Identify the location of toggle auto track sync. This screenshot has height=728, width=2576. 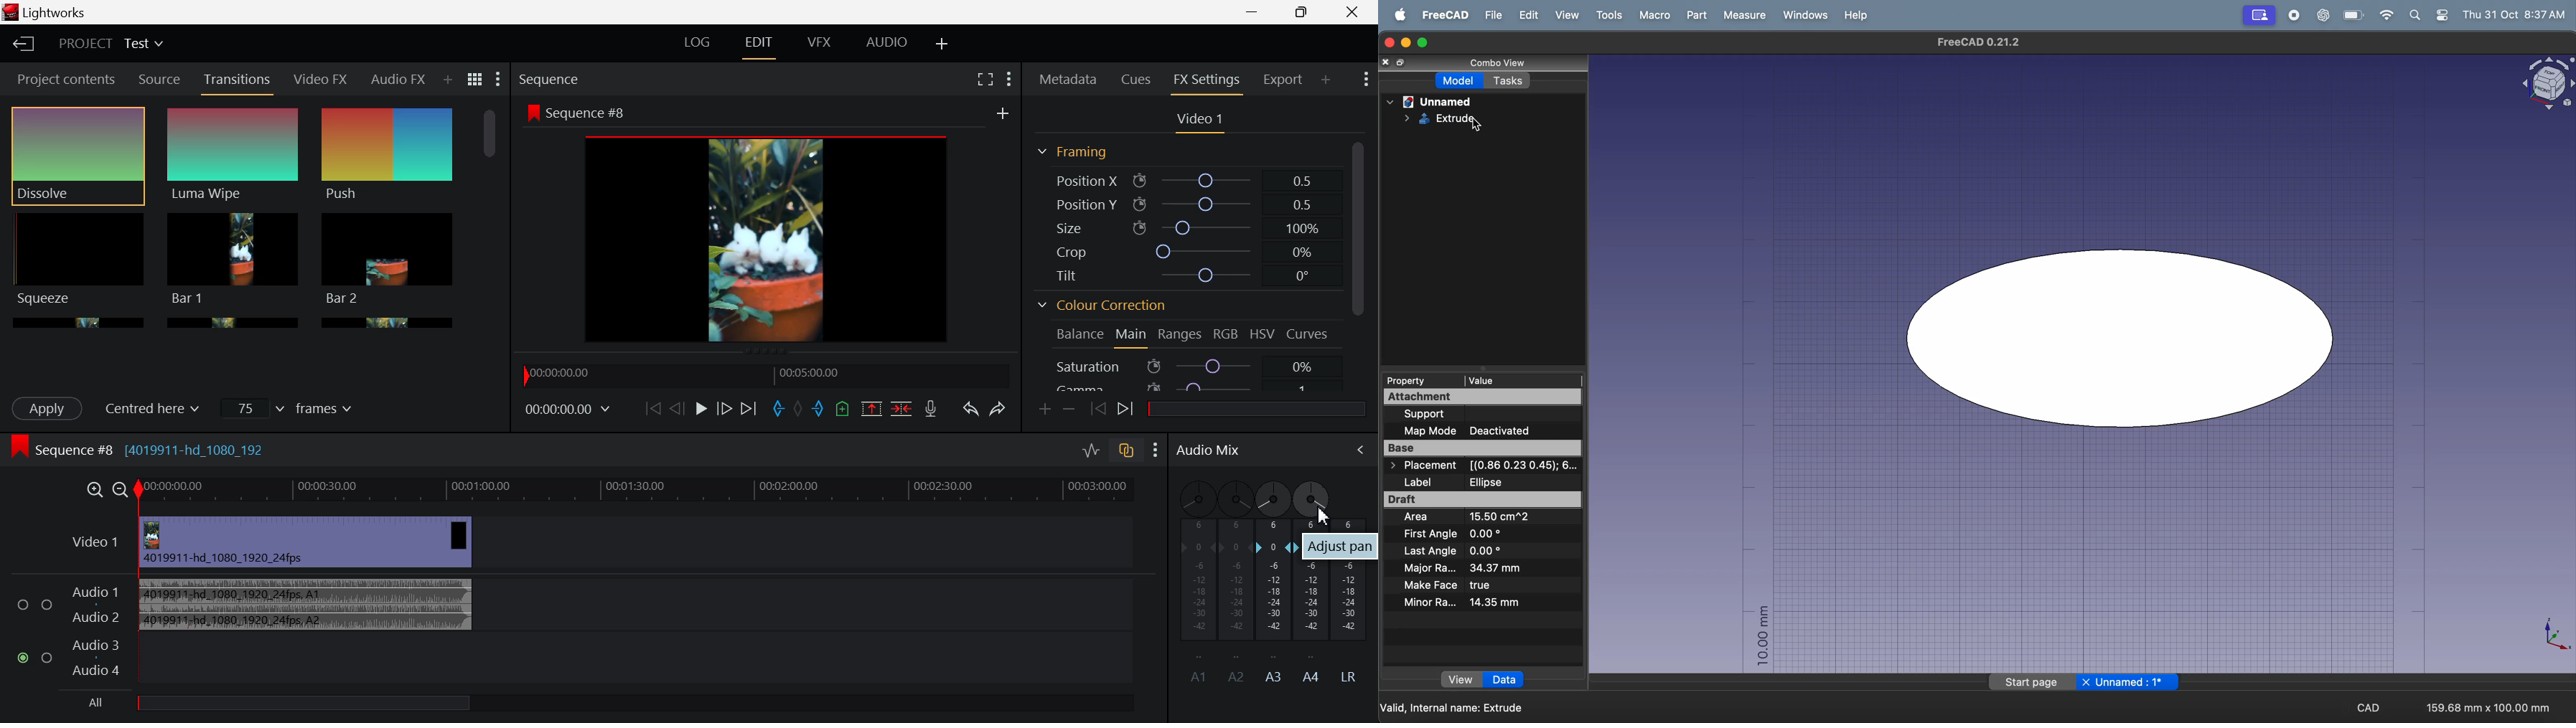
(1128, 454).